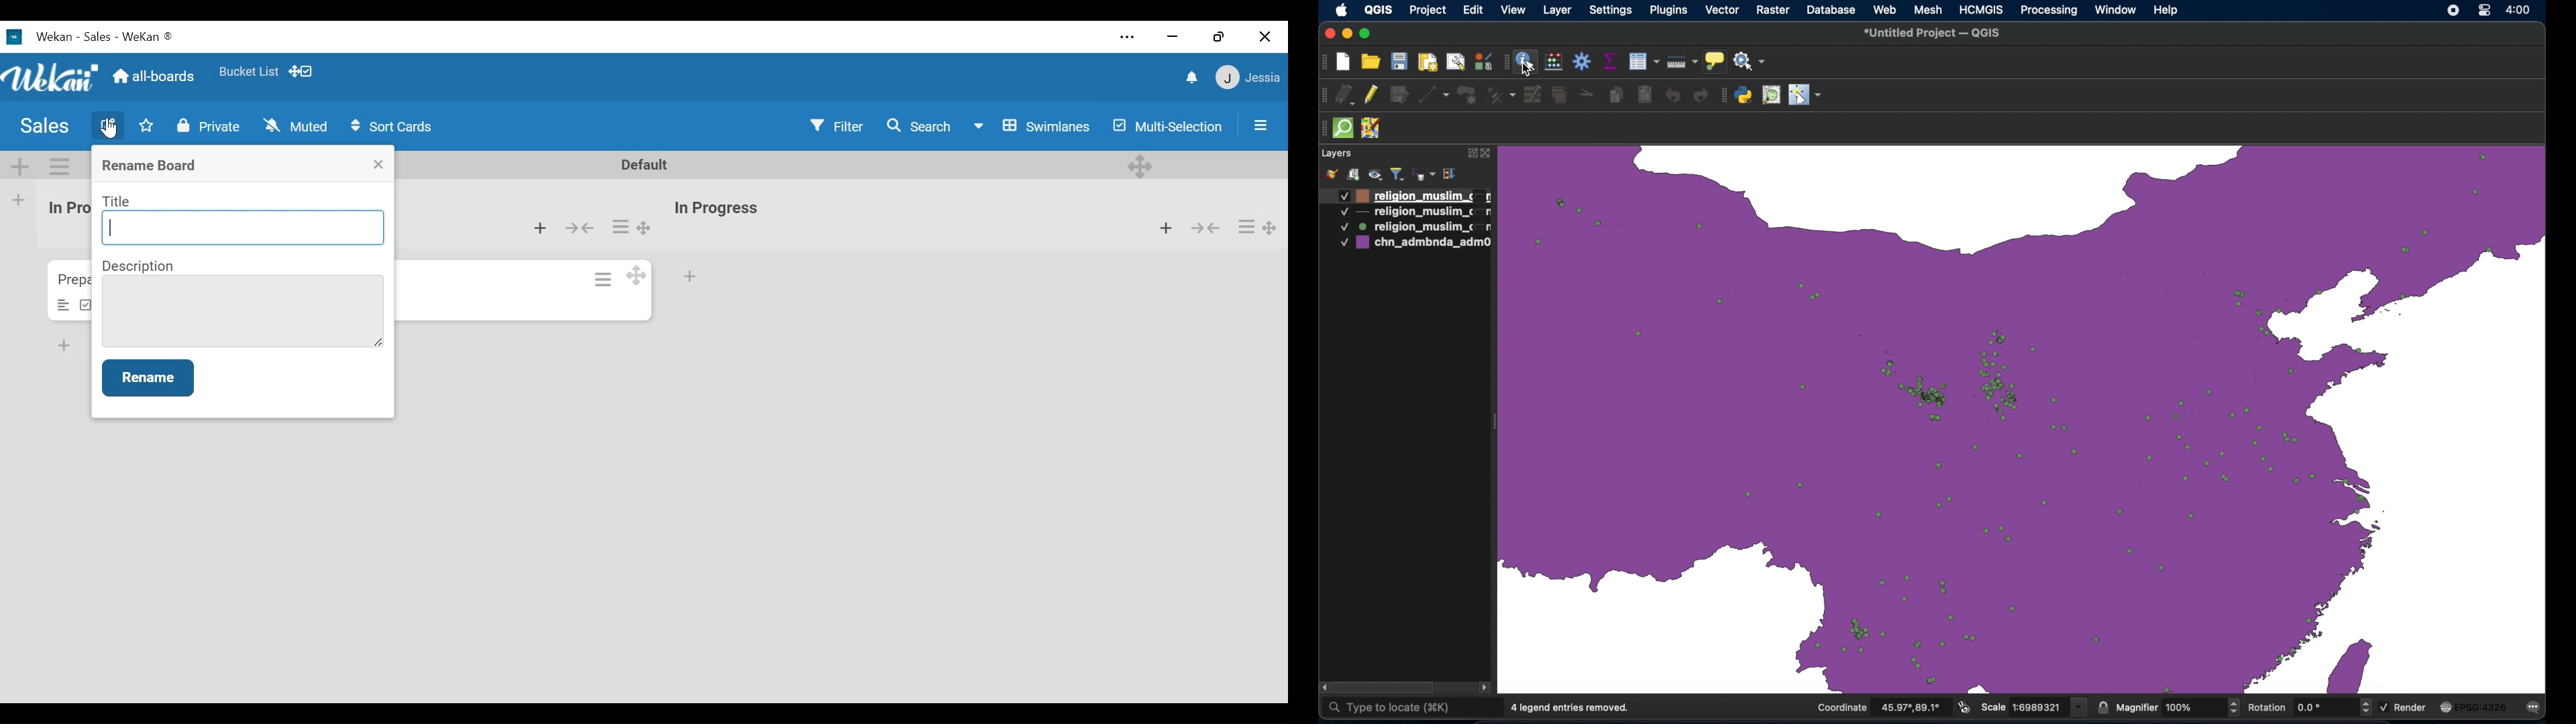  What do you see at coordinates (1169, 128) in the screenshot?
I see `Multi Selection` at bounding box center [1169, 128].